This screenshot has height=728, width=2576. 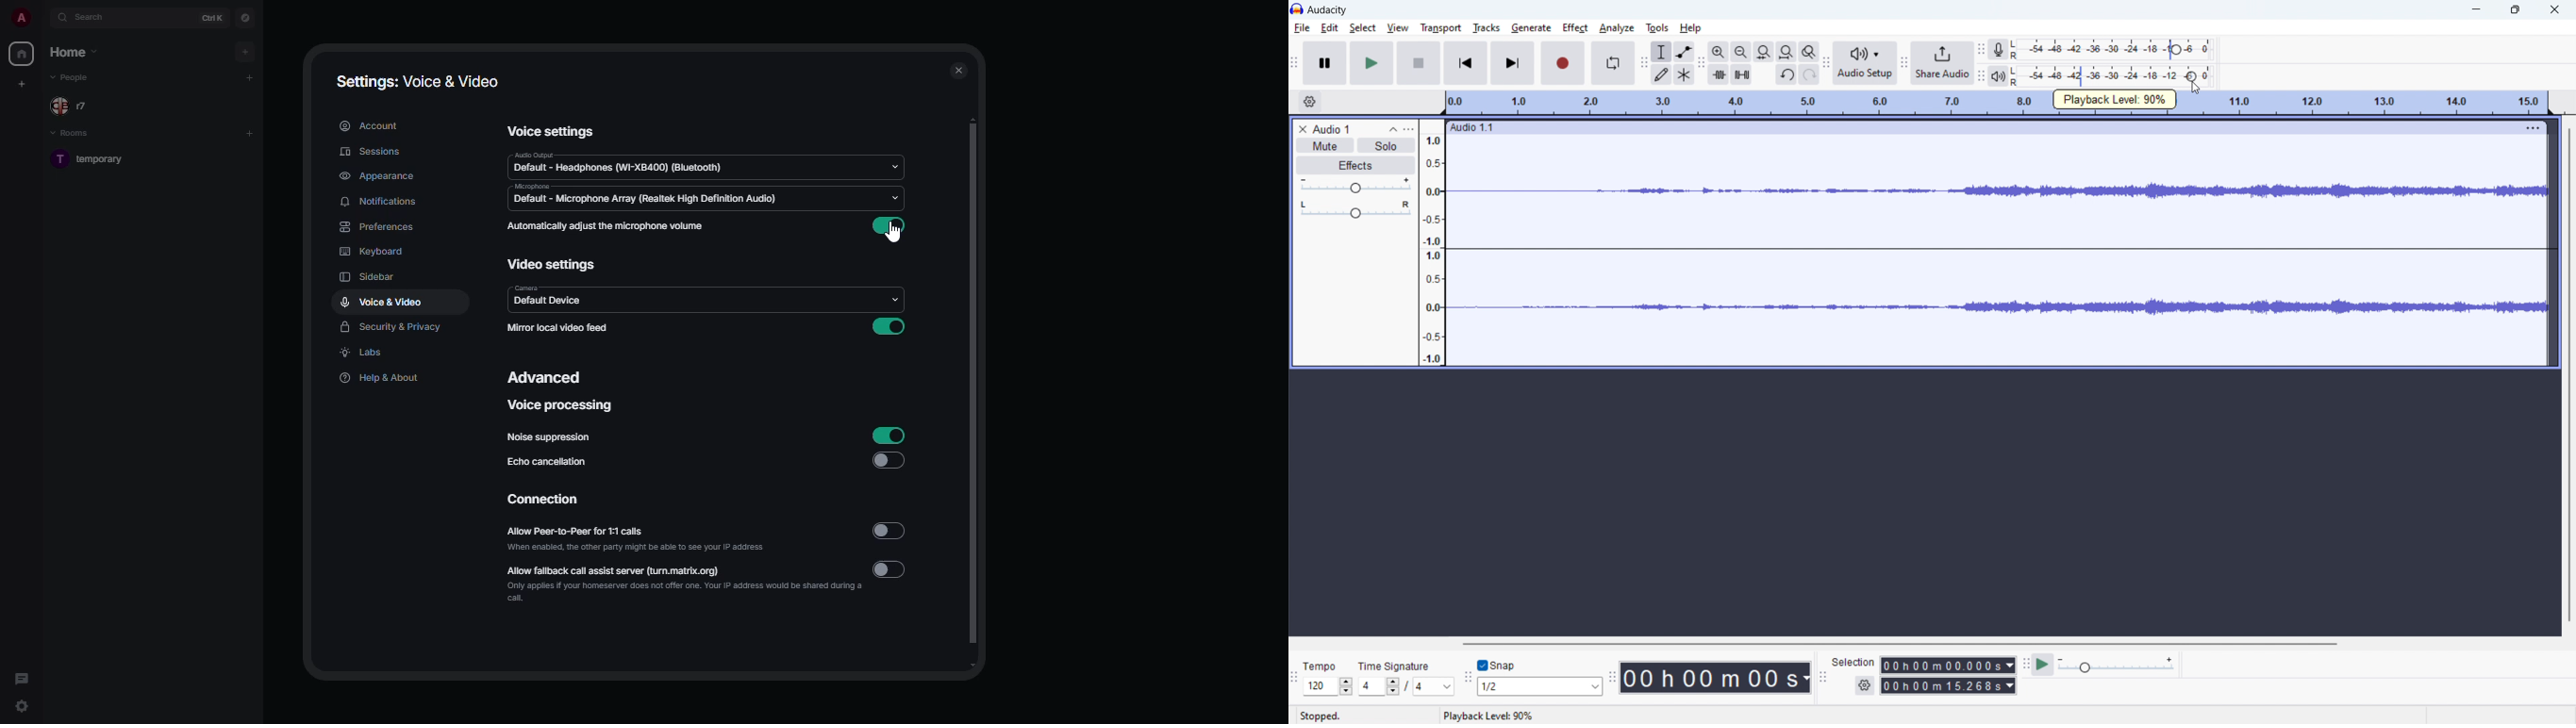 I want to click on cursor, so click(x=2198, y=88).